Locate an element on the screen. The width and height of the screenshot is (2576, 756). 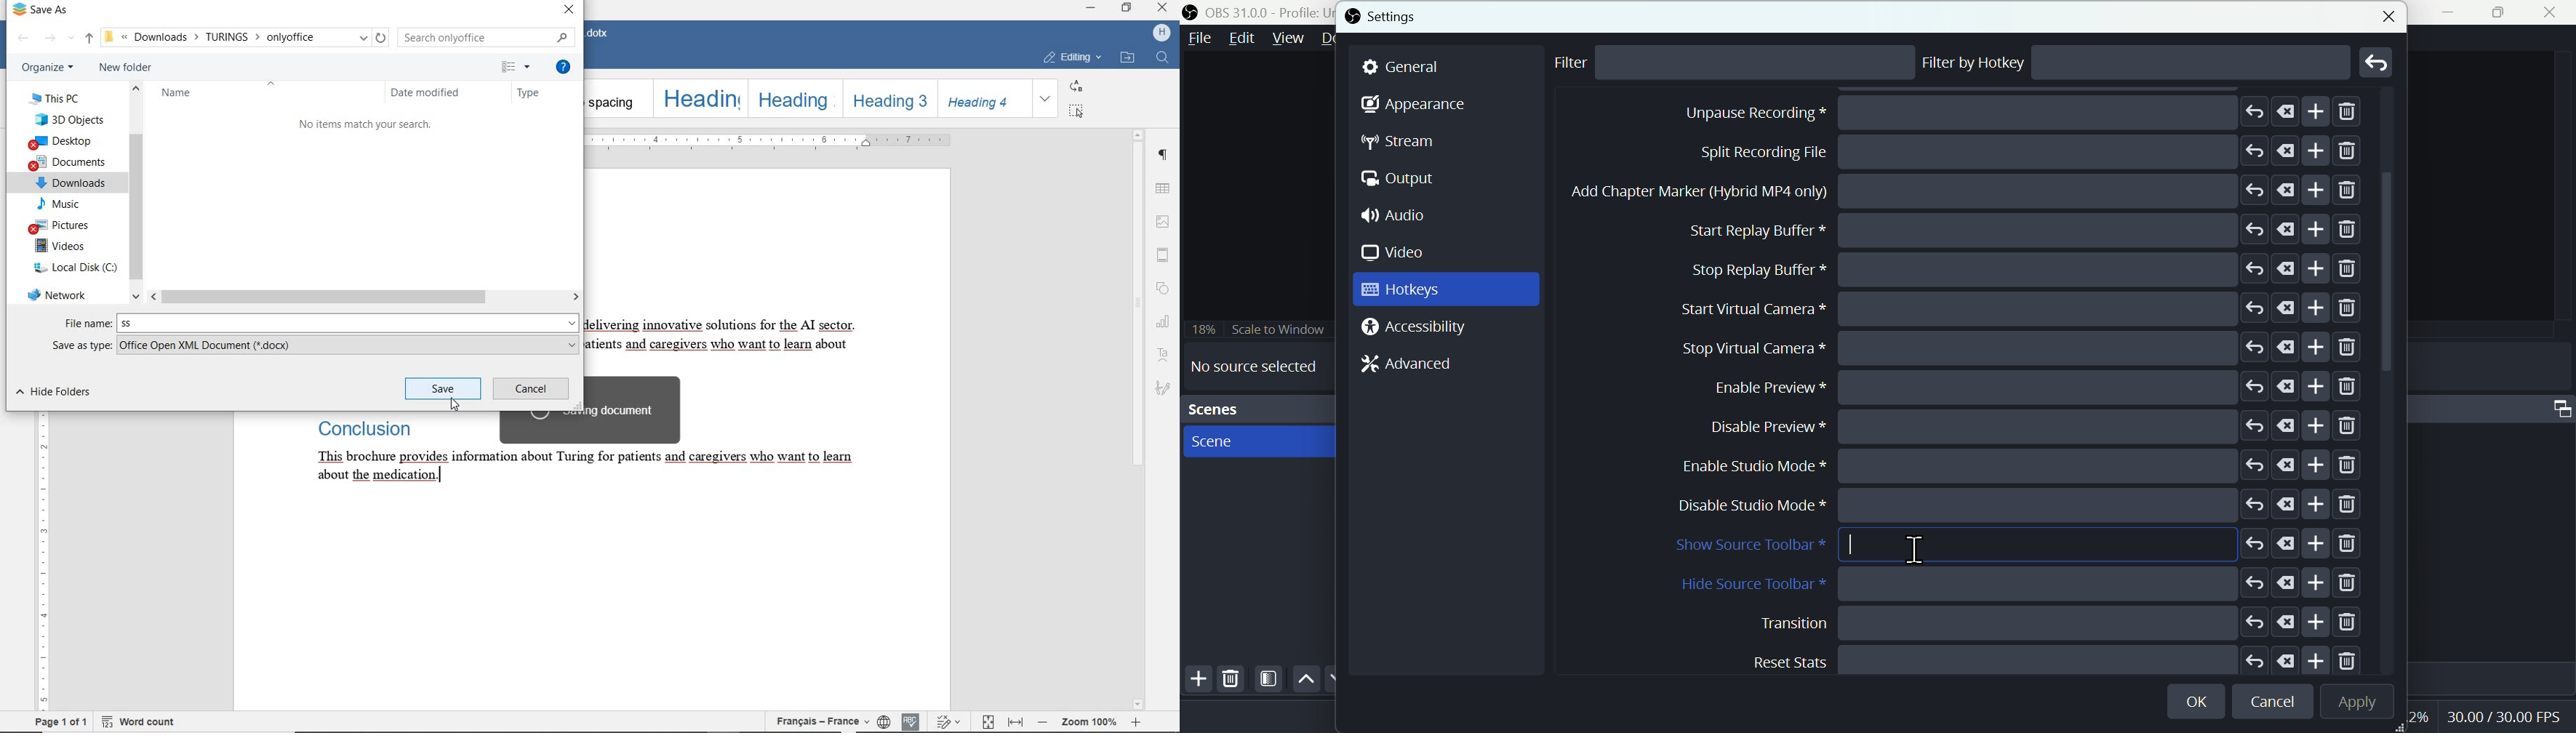
UP is located at coordinates (89, 39).